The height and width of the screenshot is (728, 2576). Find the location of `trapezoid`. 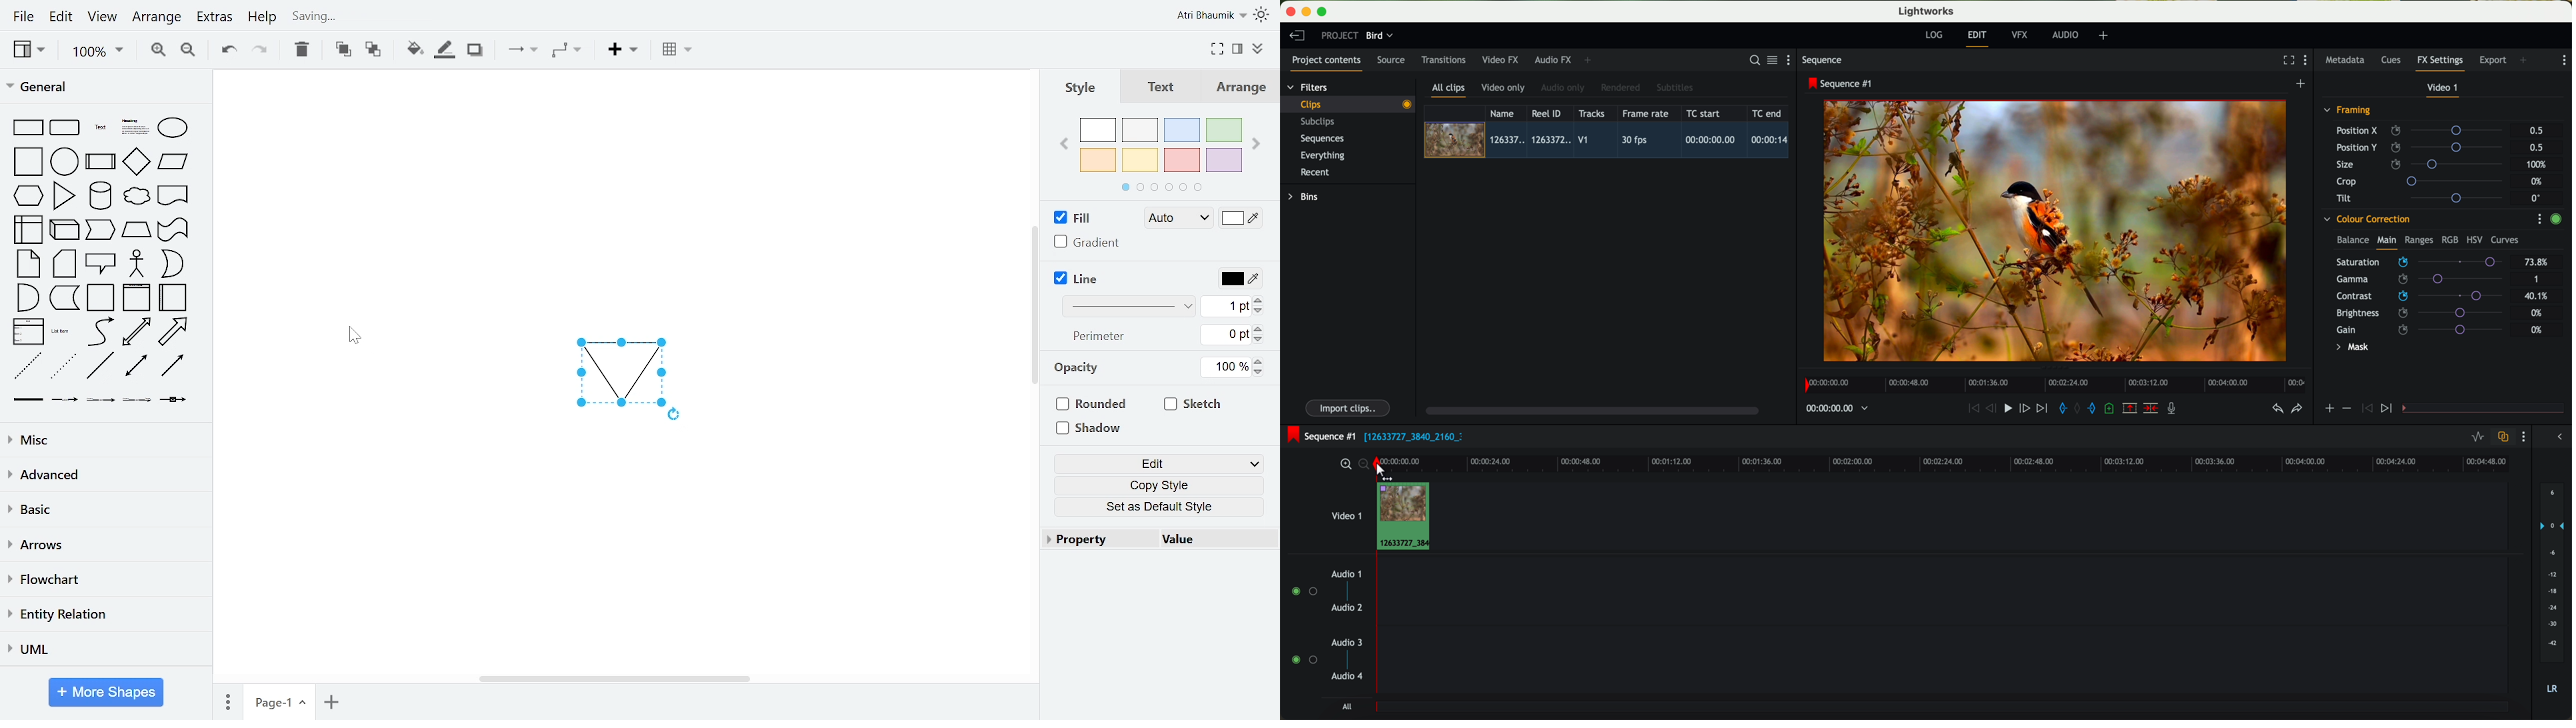

trapezoid is located at coordinates (136, 232).